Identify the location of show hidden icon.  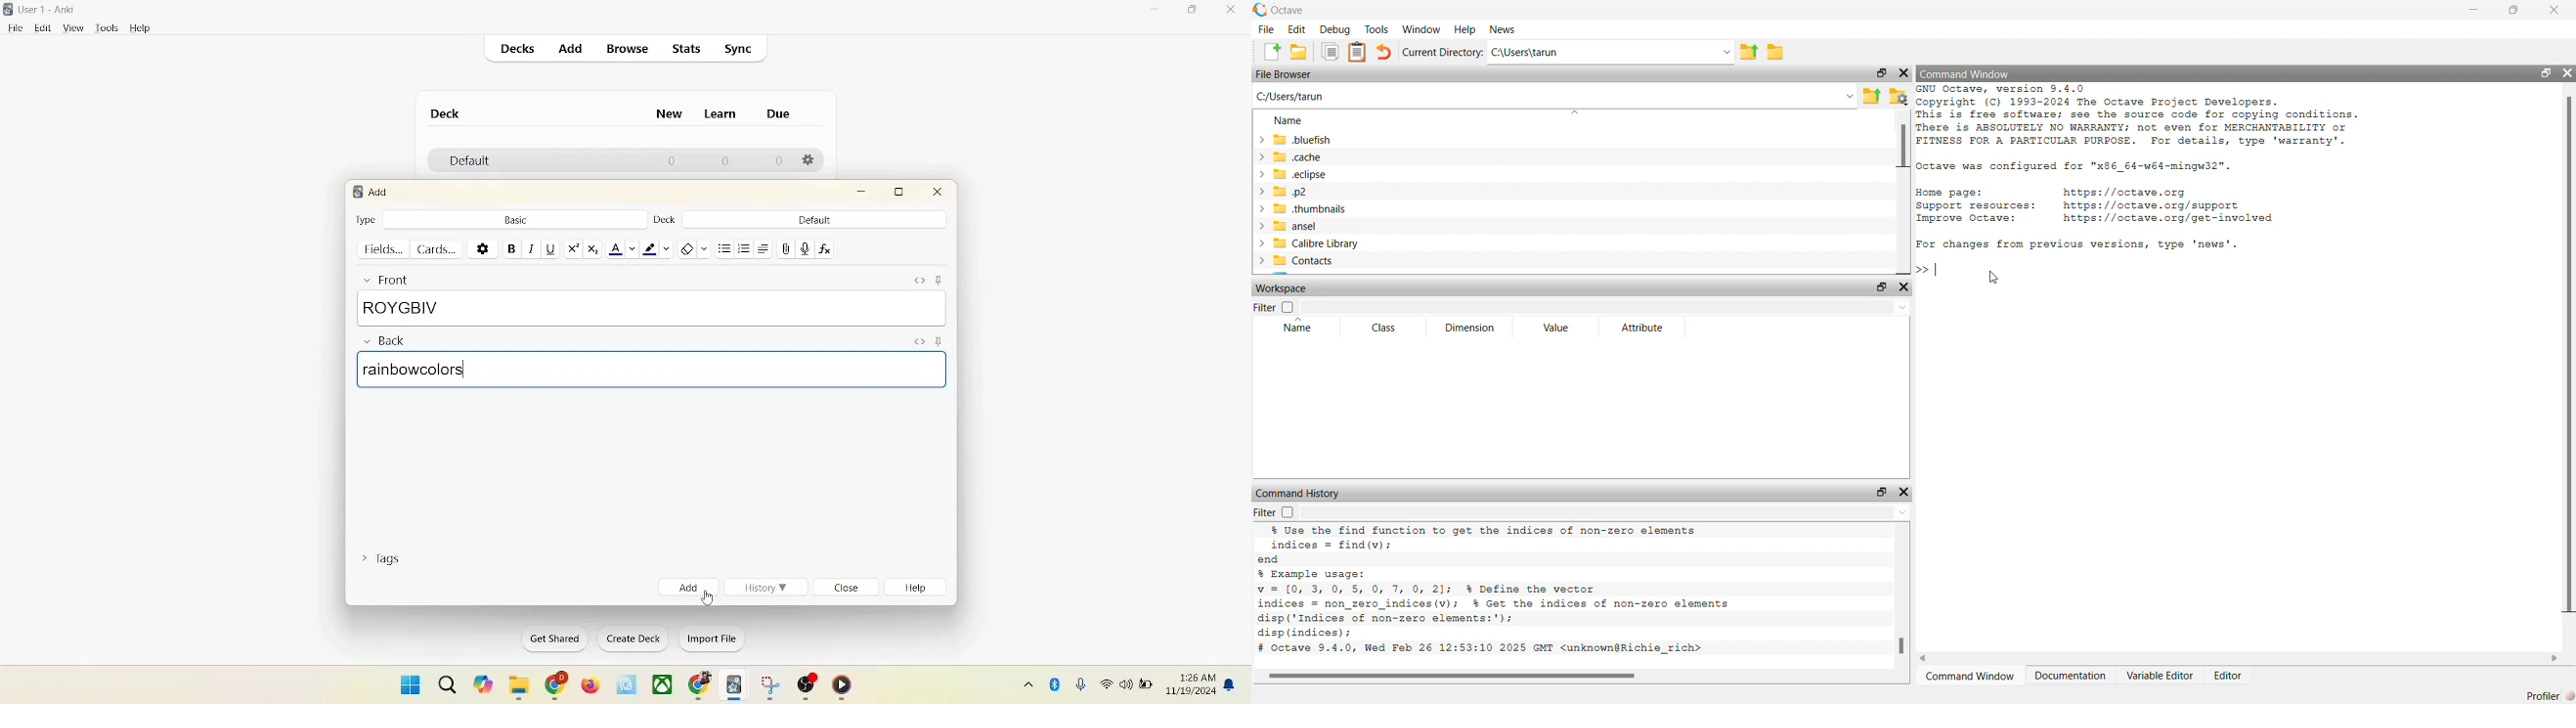
(1025, 683).